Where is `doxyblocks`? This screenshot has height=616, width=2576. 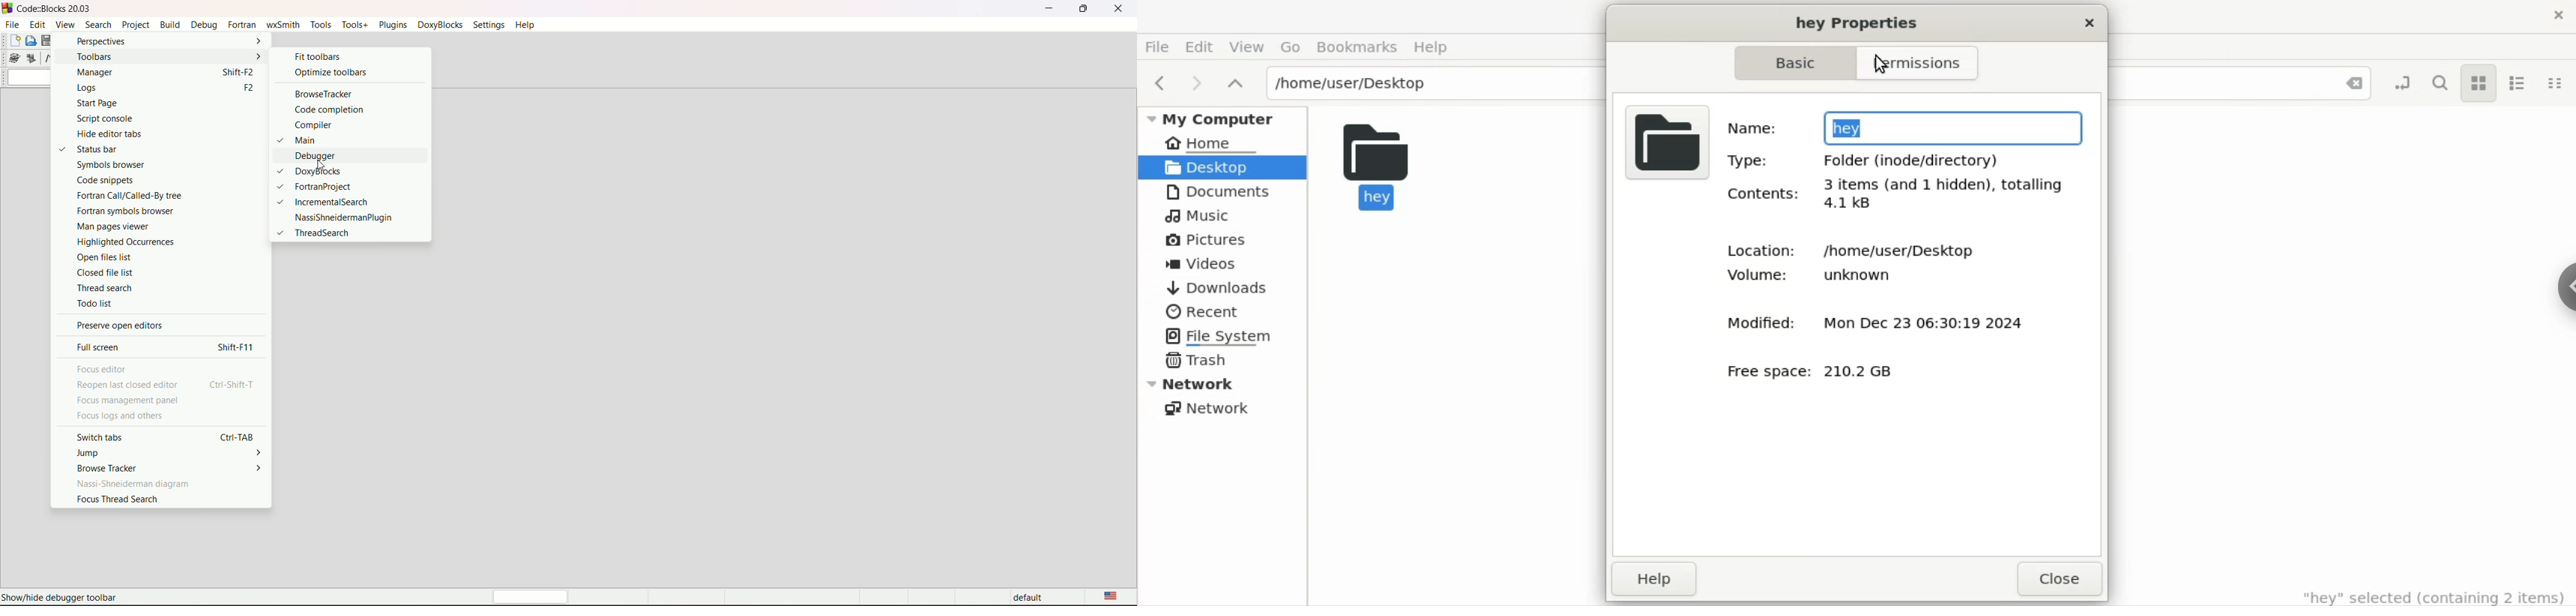
doxyblocks is located at coordinates (438, 25).